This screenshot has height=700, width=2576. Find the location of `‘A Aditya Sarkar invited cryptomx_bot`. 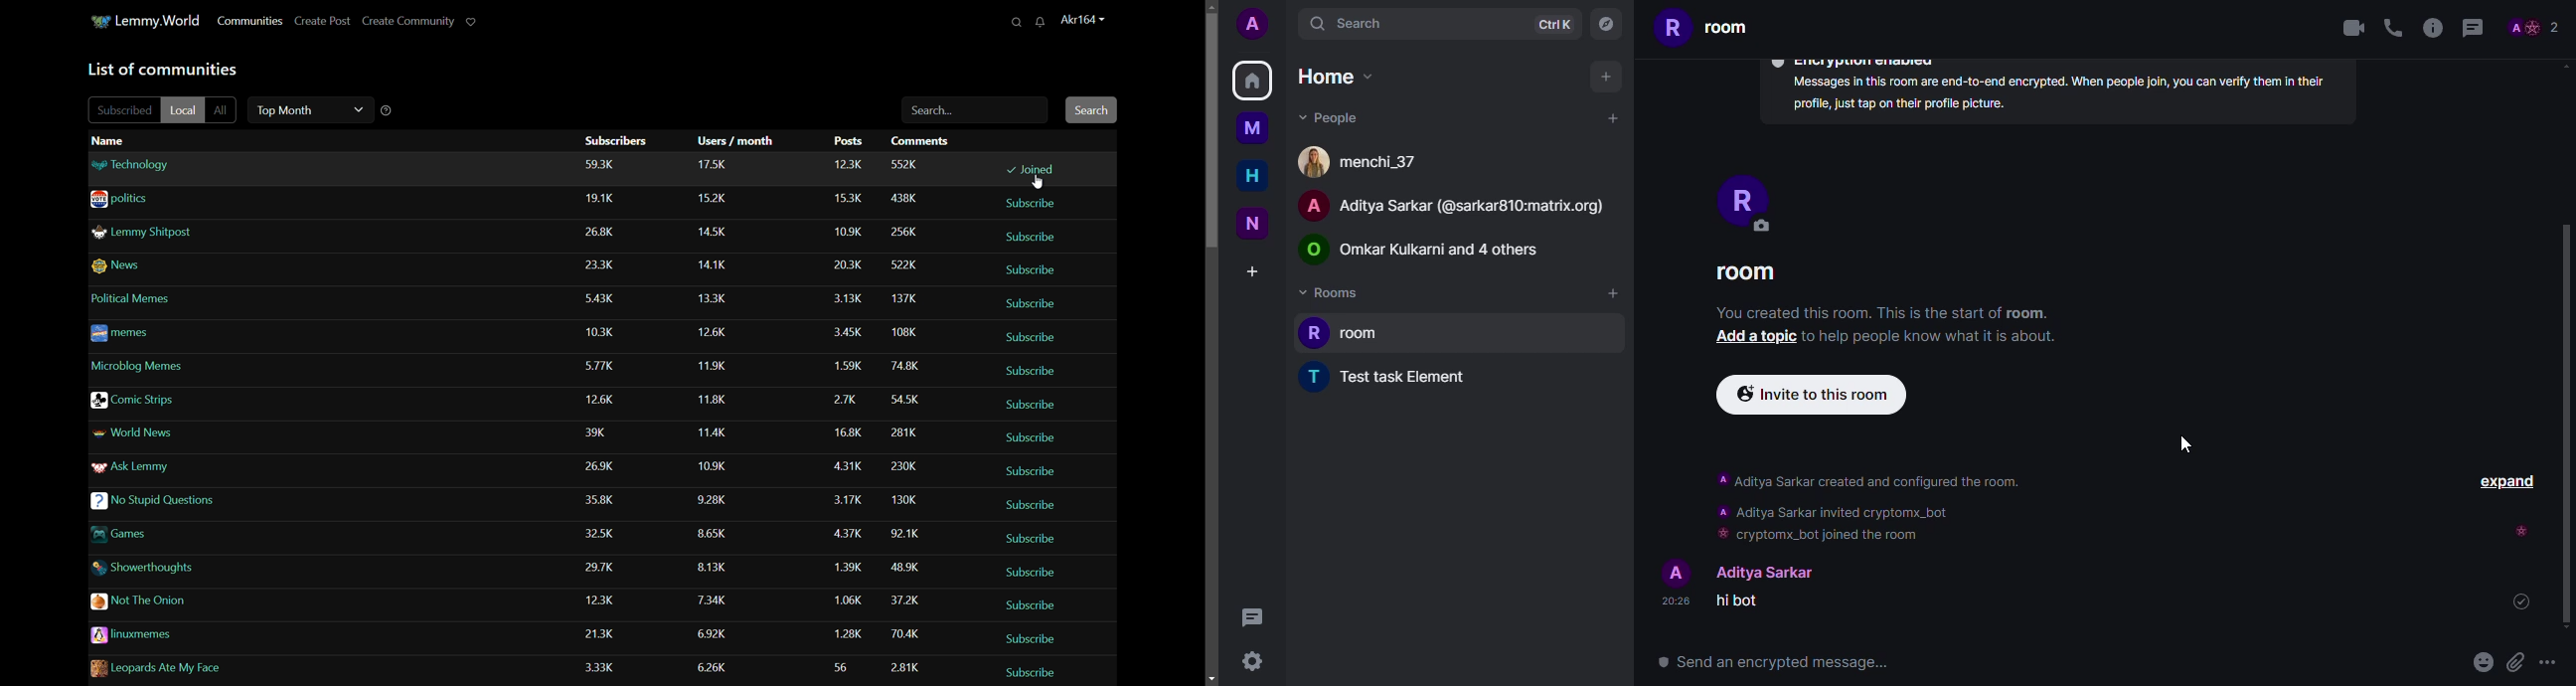

‘A Aditya Sarkar invited cryptomx_bot is located at coordinates (1837, 512).